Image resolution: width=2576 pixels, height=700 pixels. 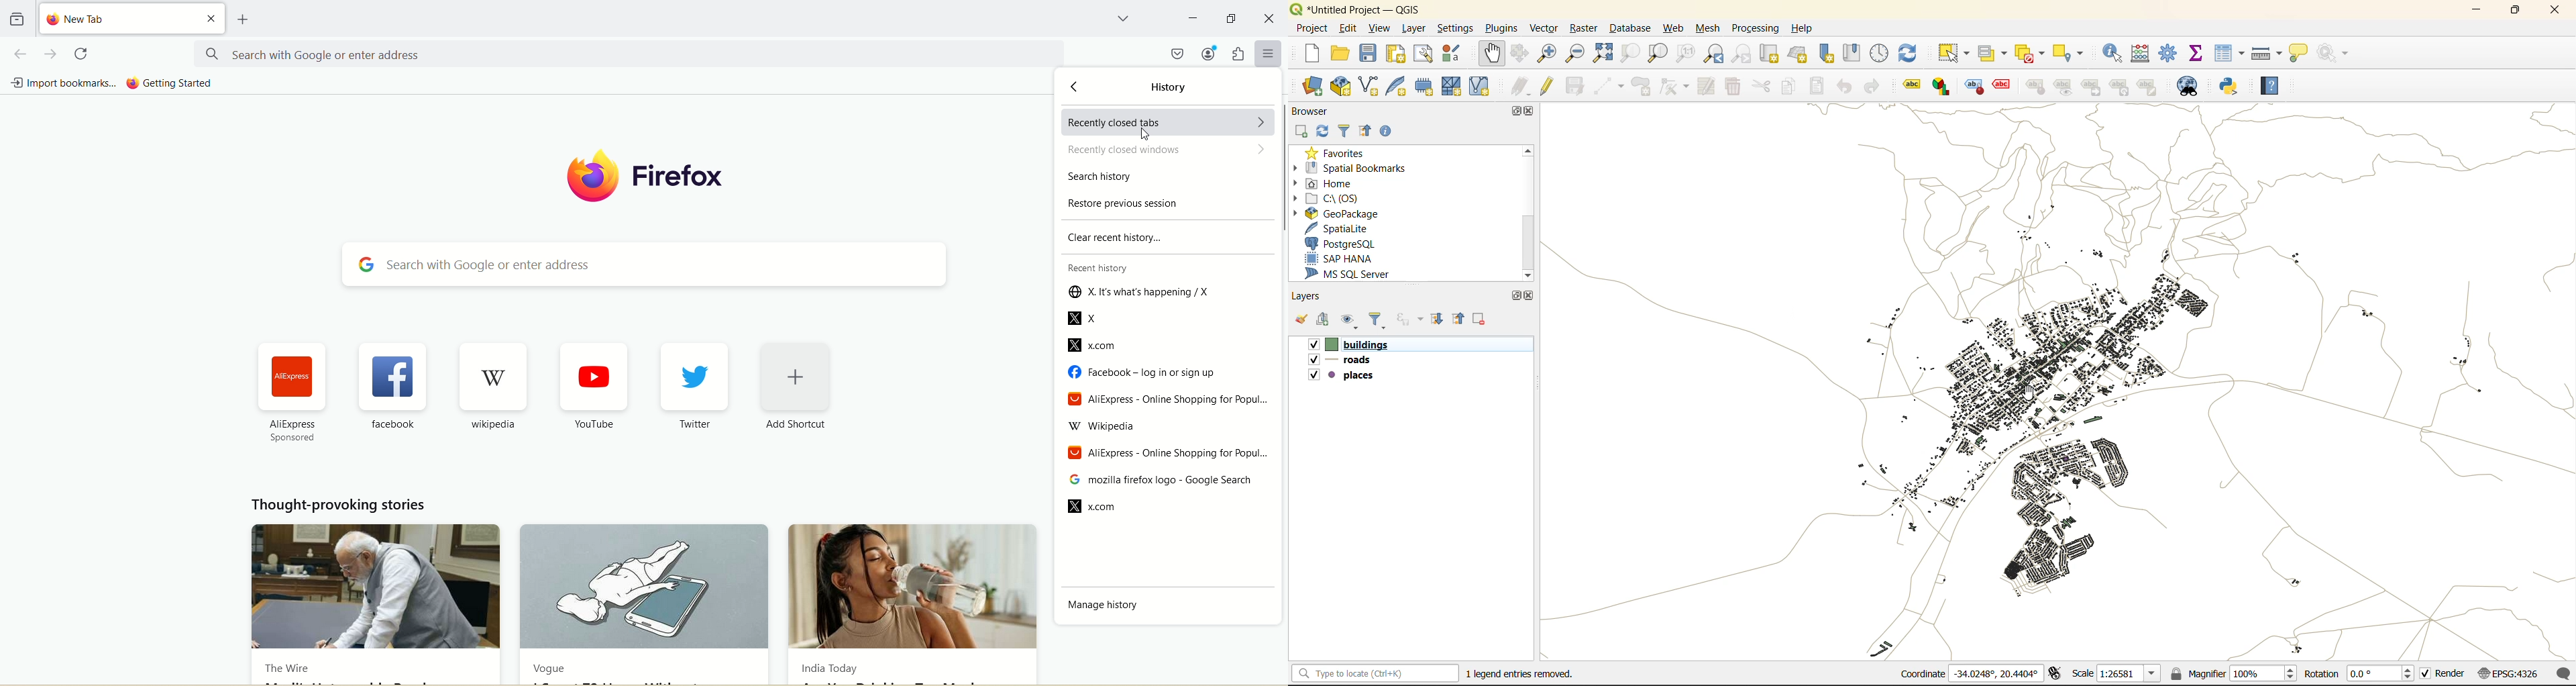 What do you see at coordinates (1071, 90) in the screenshot?
I see `back` at bounding box center [1071, 90].